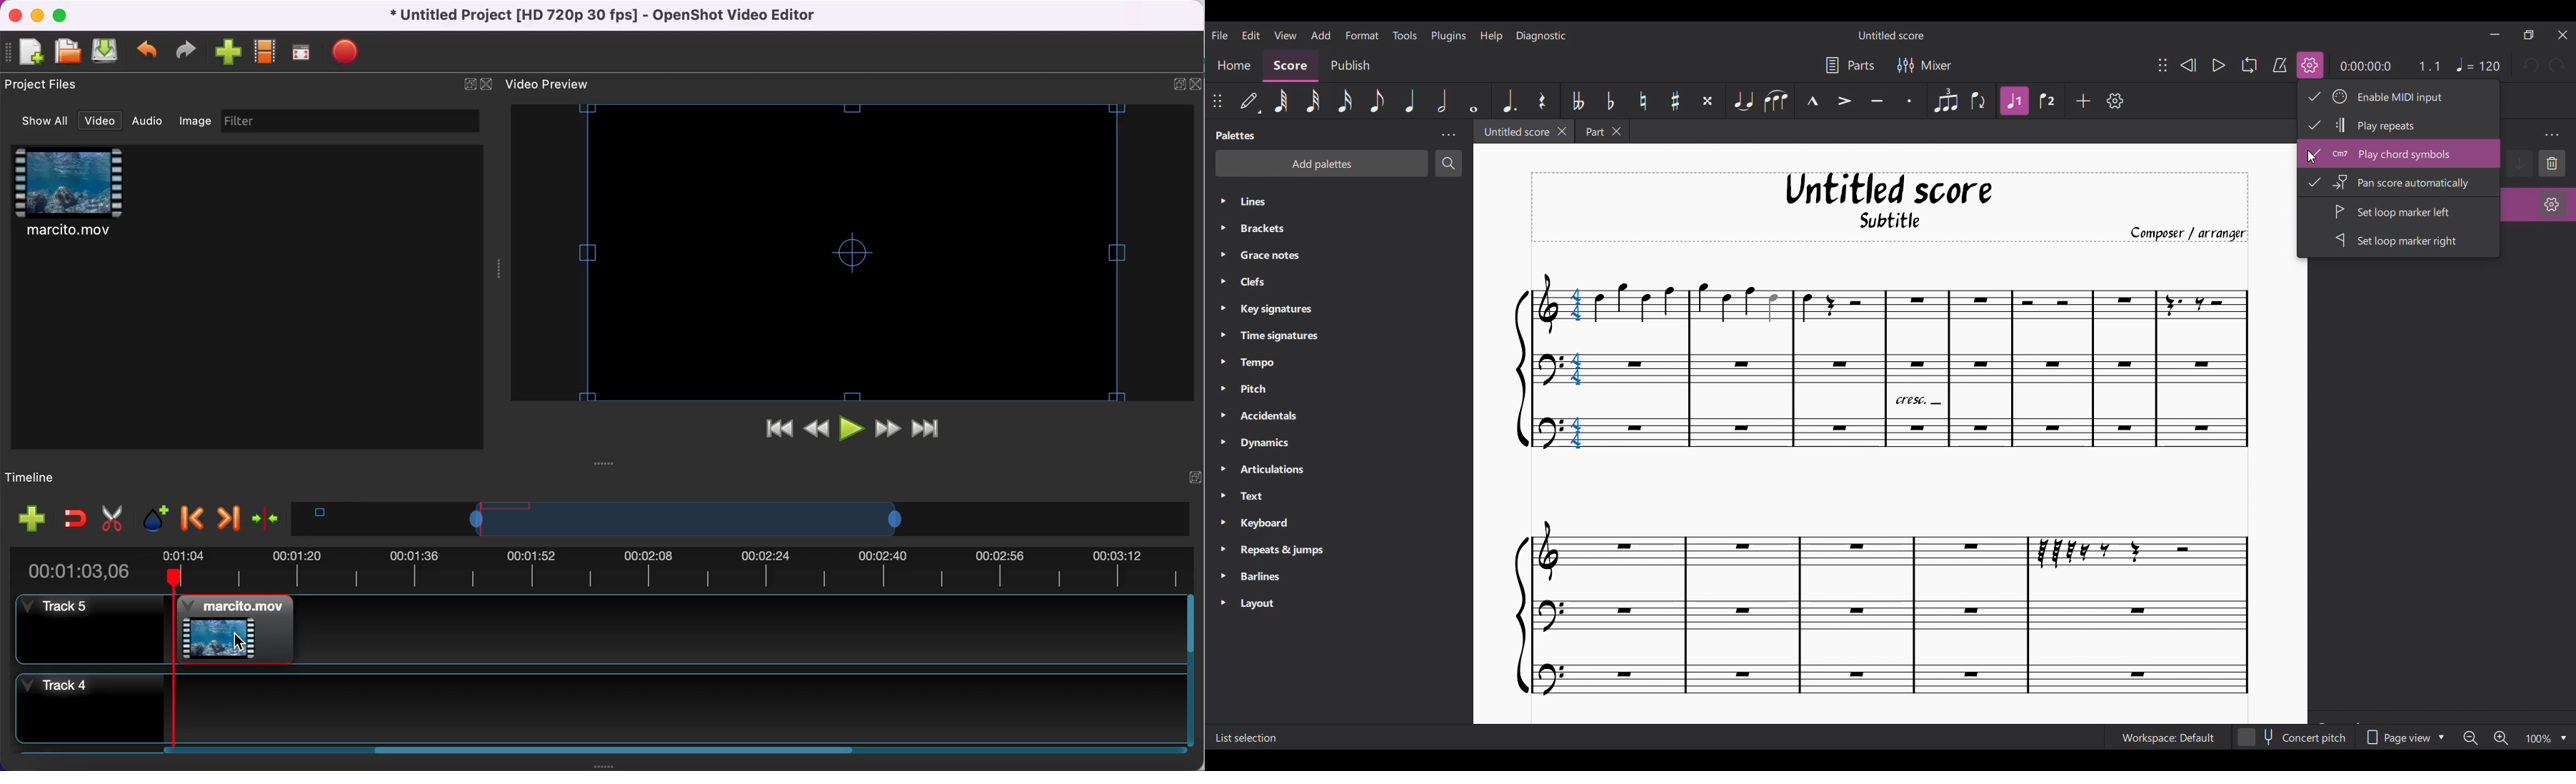 This screenshot has width=2576, height=784. What do you see at coordinates (2015, 101) in the screenshot?
I see `Highlighted after current selection` at bounding box center [2015, 101].